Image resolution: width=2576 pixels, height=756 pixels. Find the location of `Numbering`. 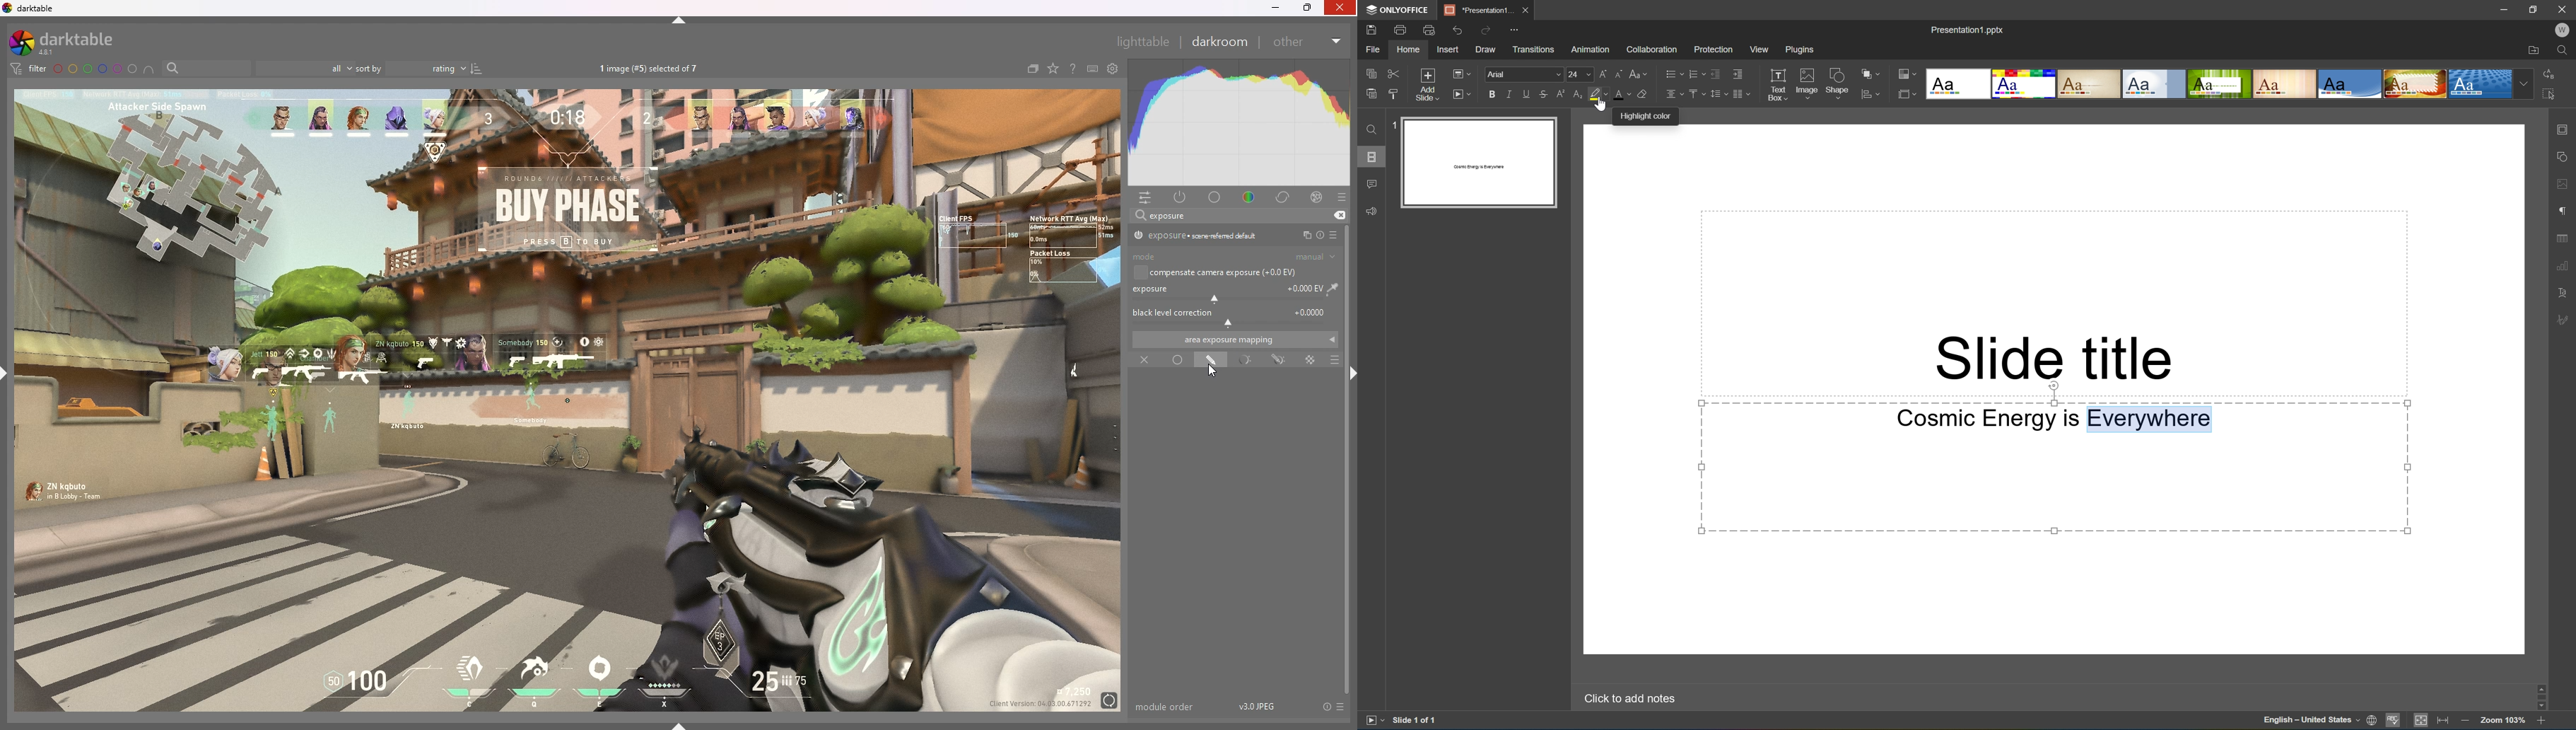

Numbering is located at coordinates (1696, 72).